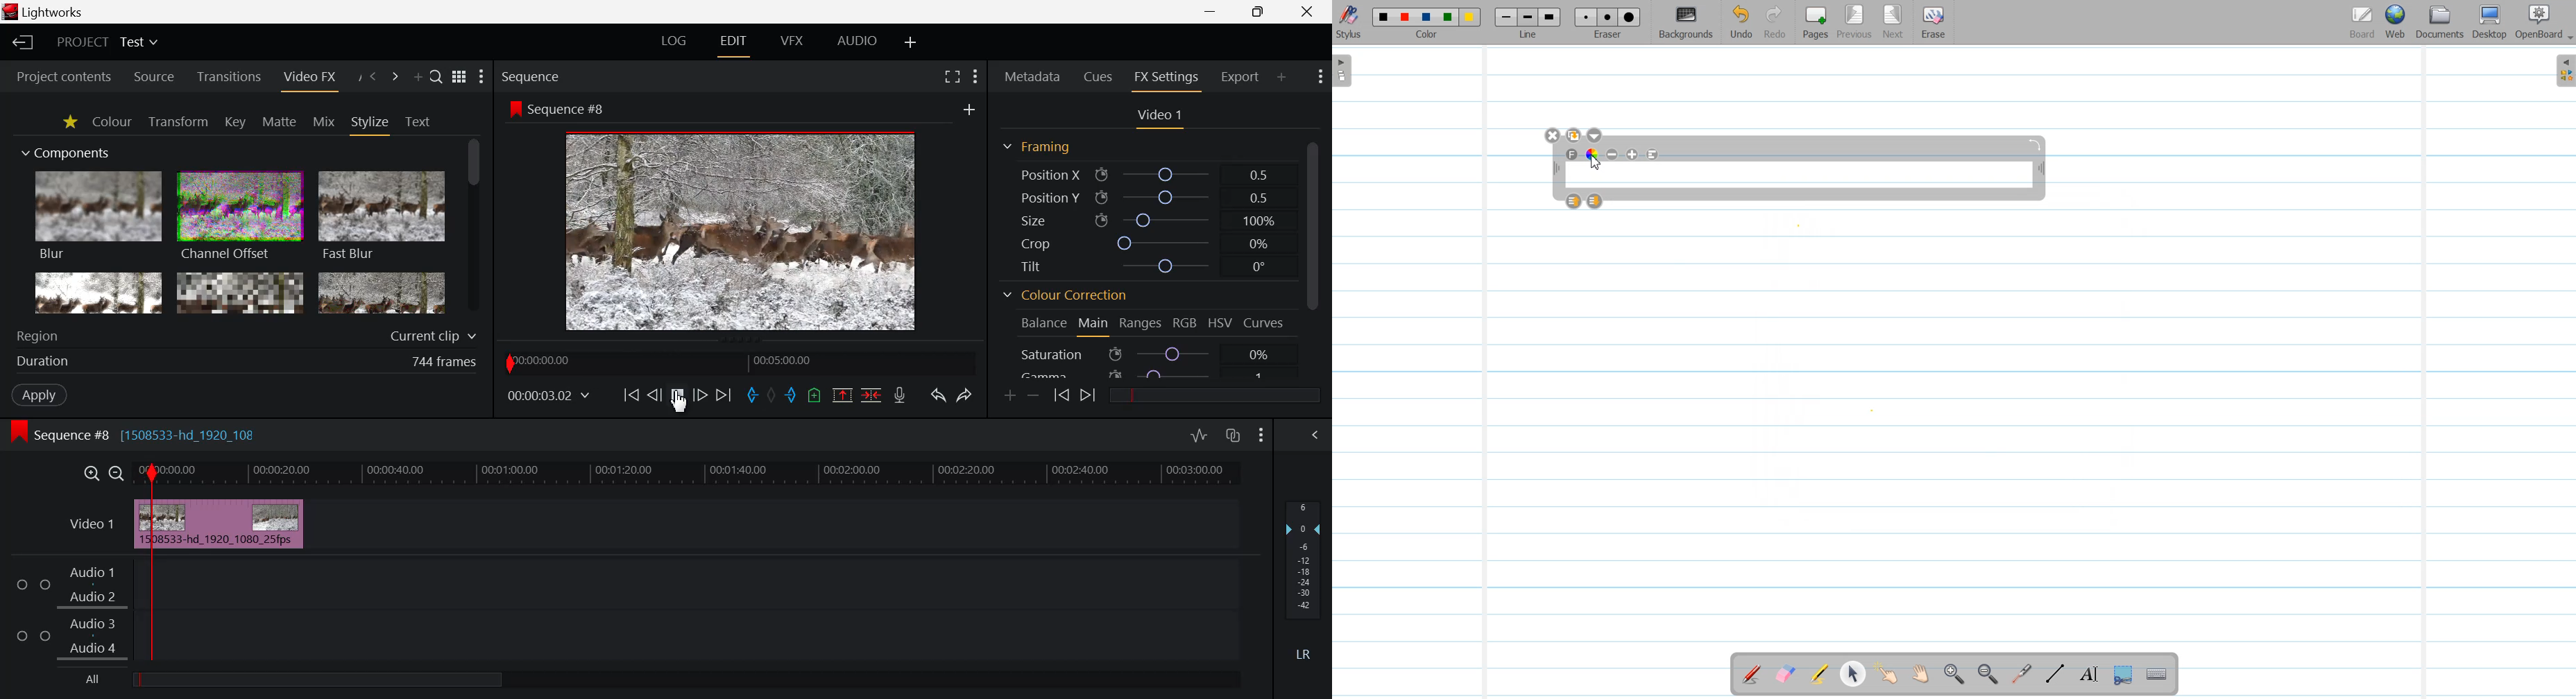 Image resolution: width=2576 pixels, height=700 pixels. I want to click on Crop, so click(1145, 242).